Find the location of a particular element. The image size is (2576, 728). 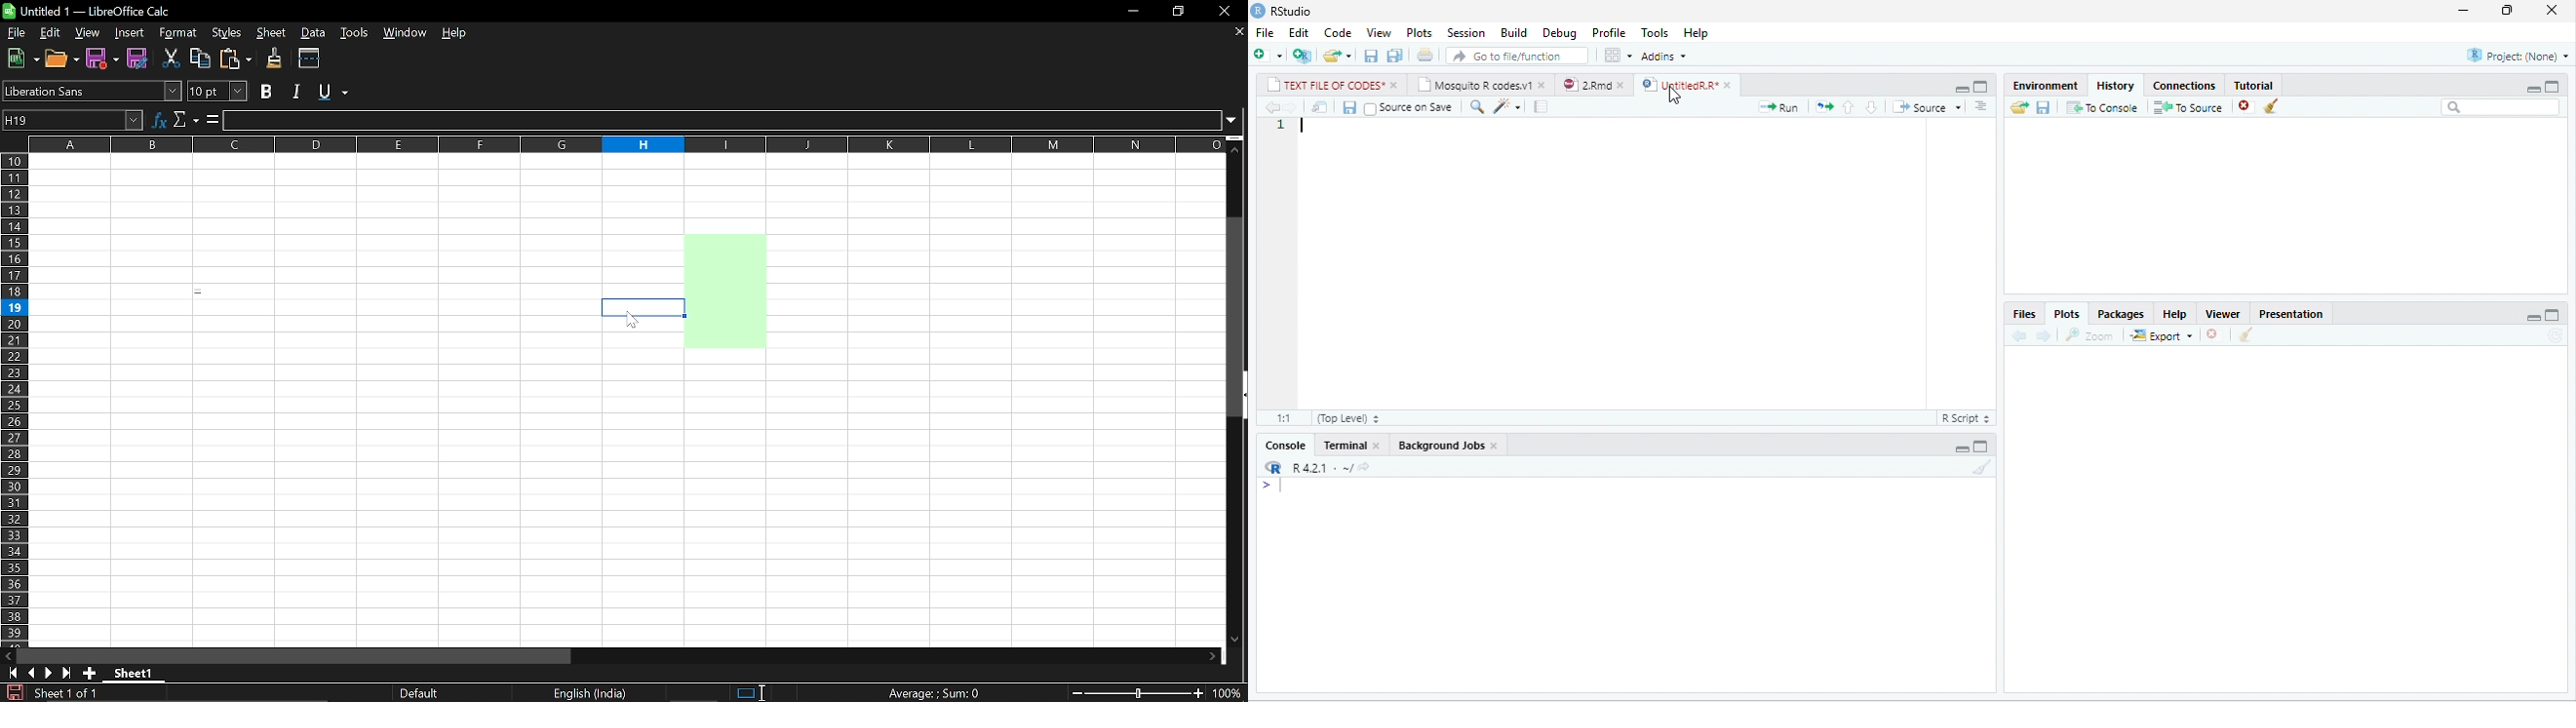

Last oage is located at coordinates (68, 674).